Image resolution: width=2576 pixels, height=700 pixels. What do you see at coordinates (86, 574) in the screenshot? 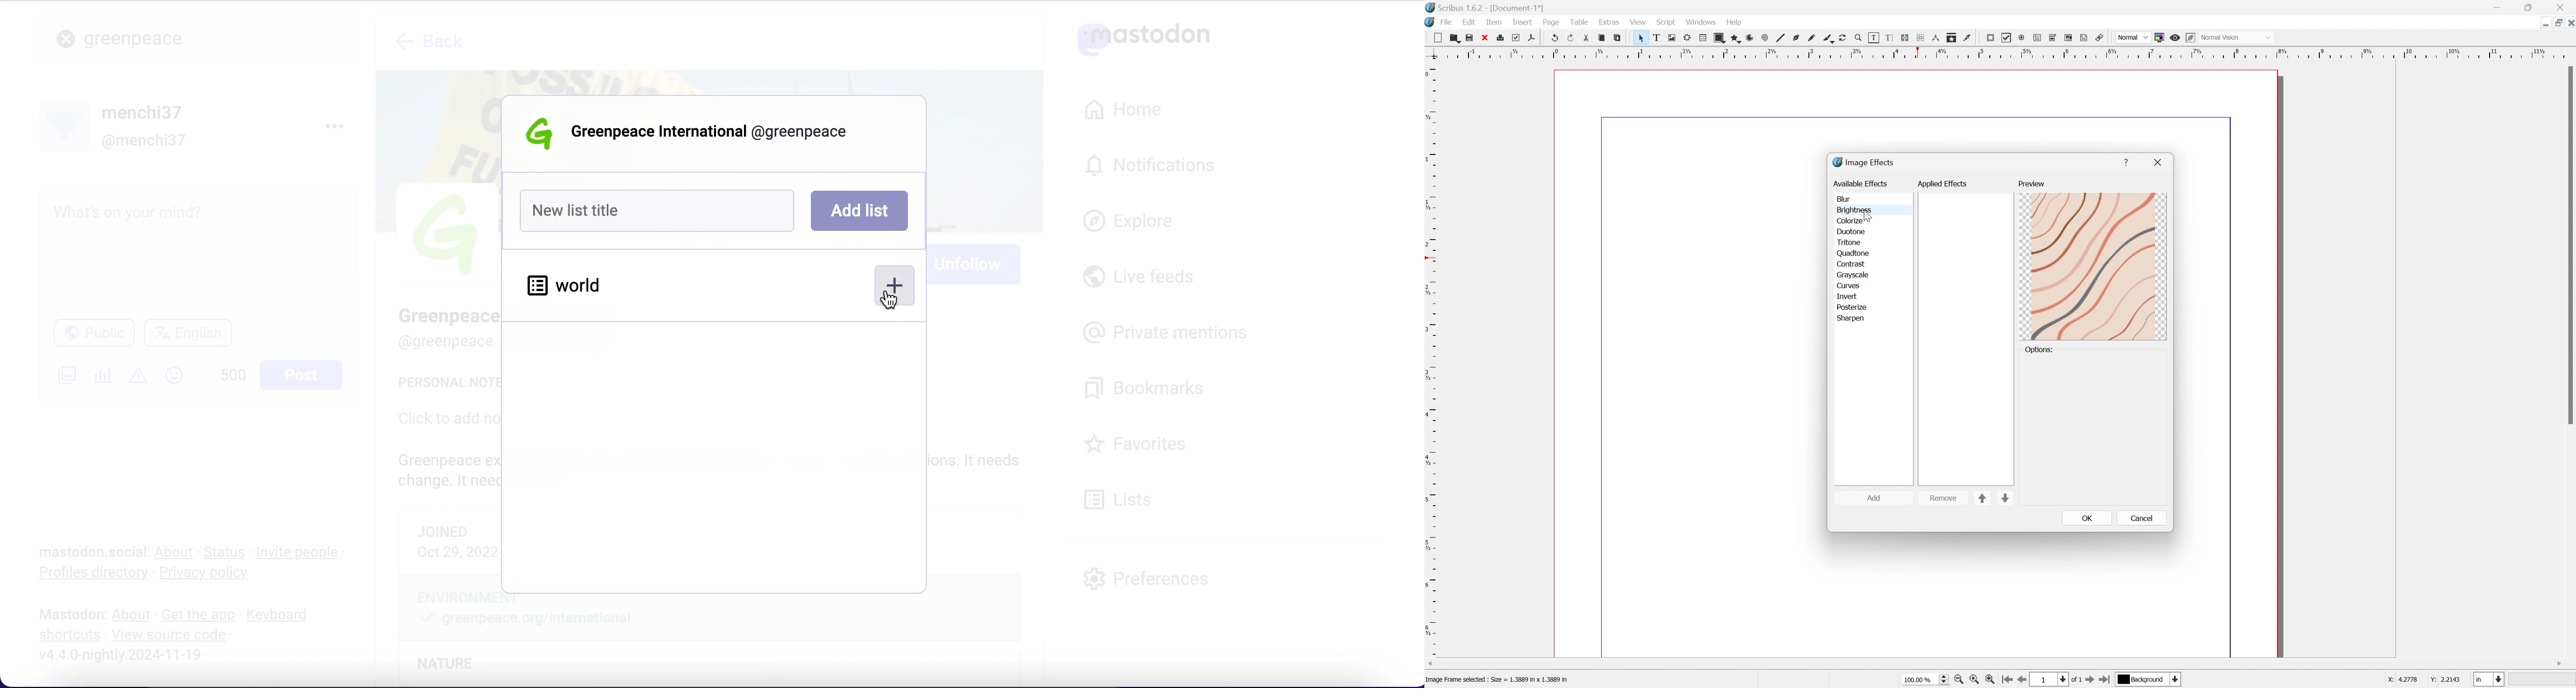
I see `profiles directory` at bounding box center [86, 574].